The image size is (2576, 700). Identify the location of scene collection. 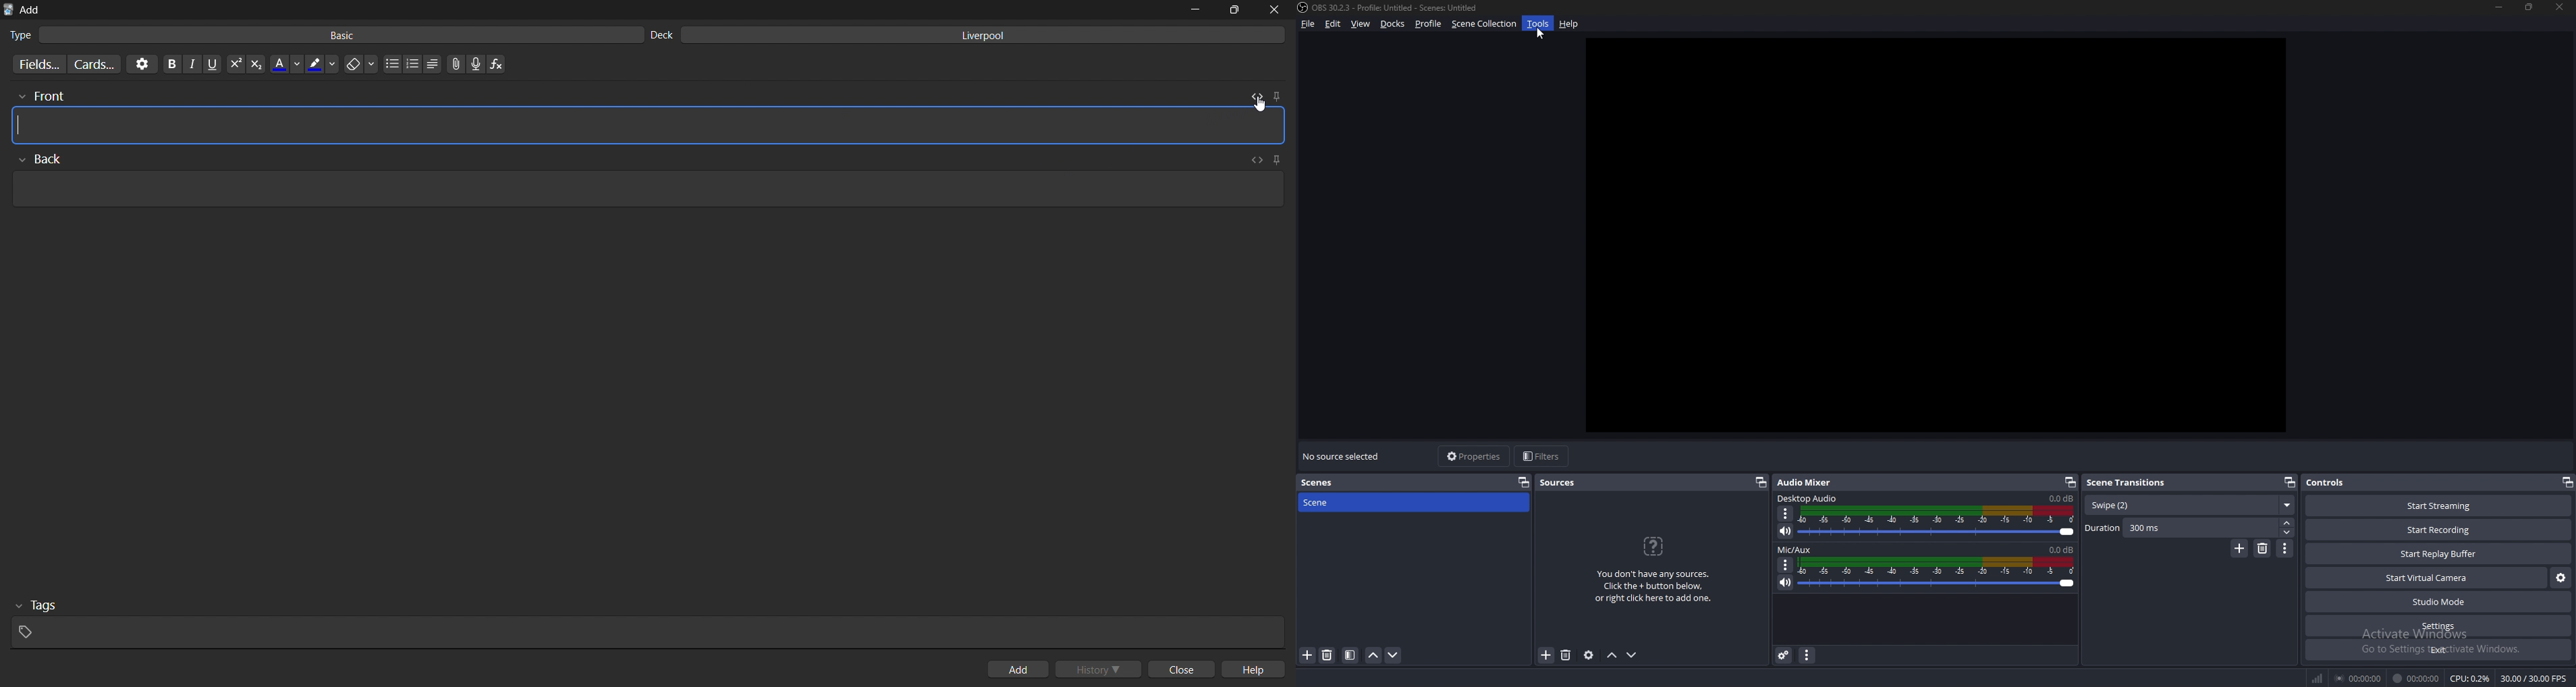
(1486, 23).